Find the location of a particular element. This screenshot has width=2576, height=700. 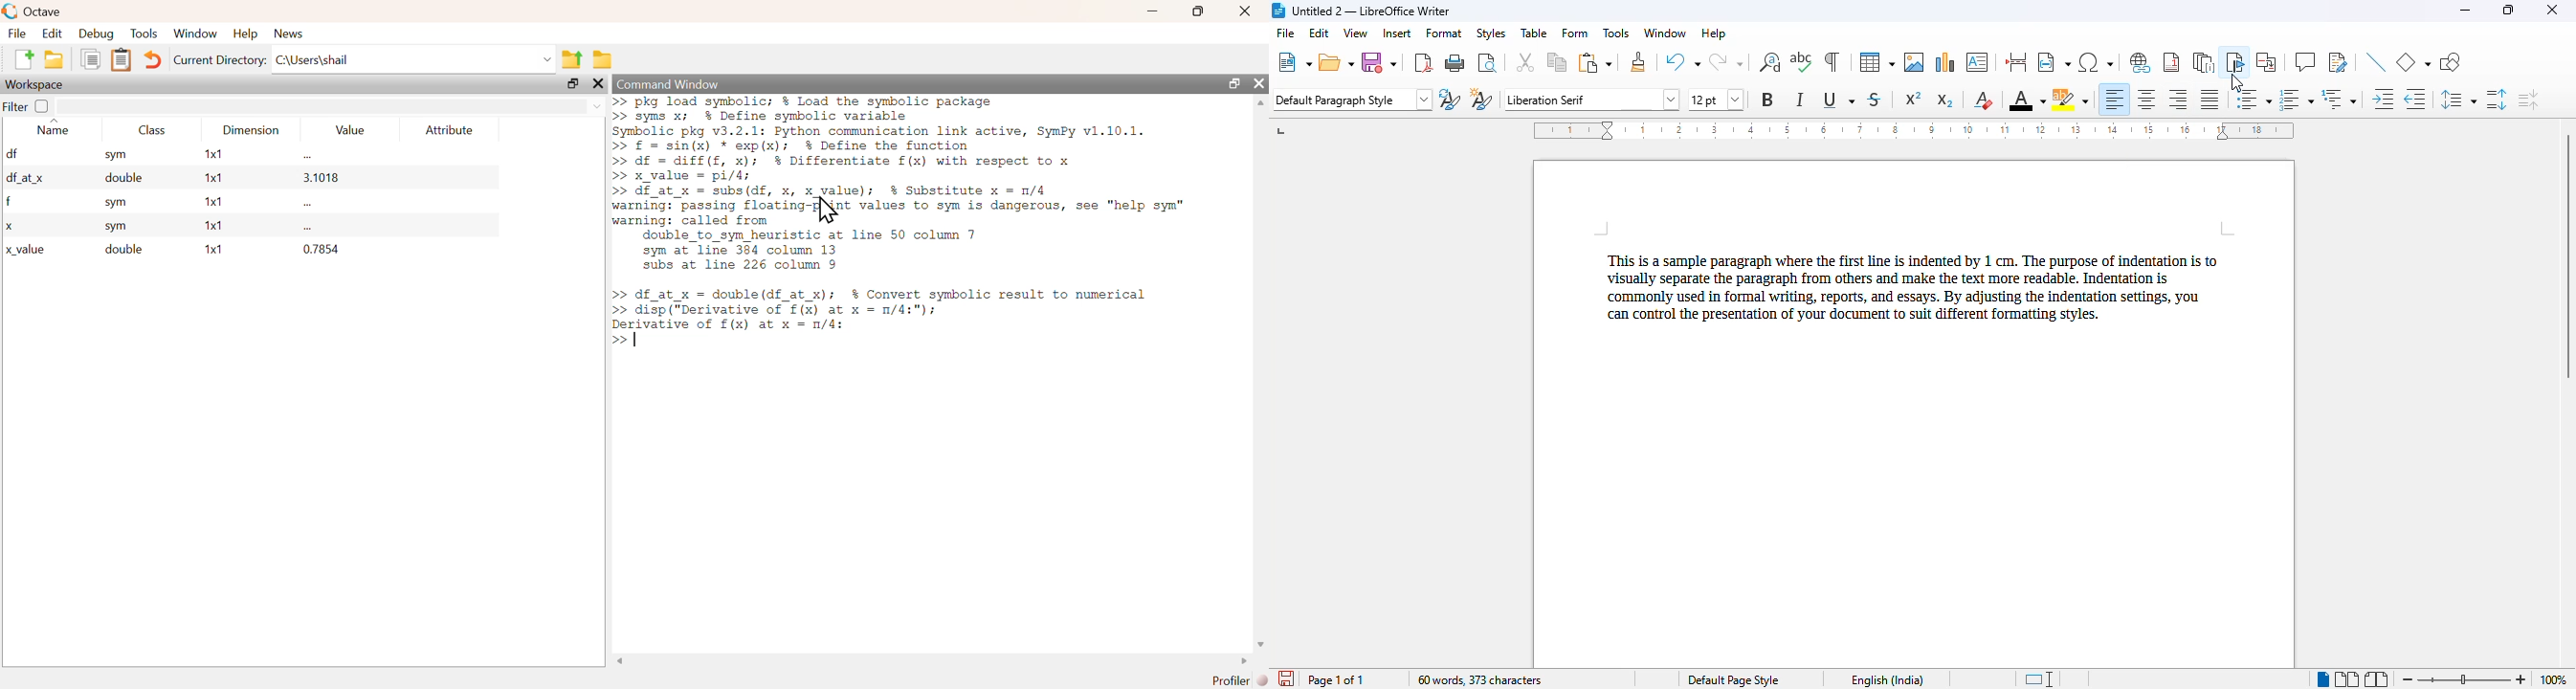

open is located at coordinates (1337, 63).